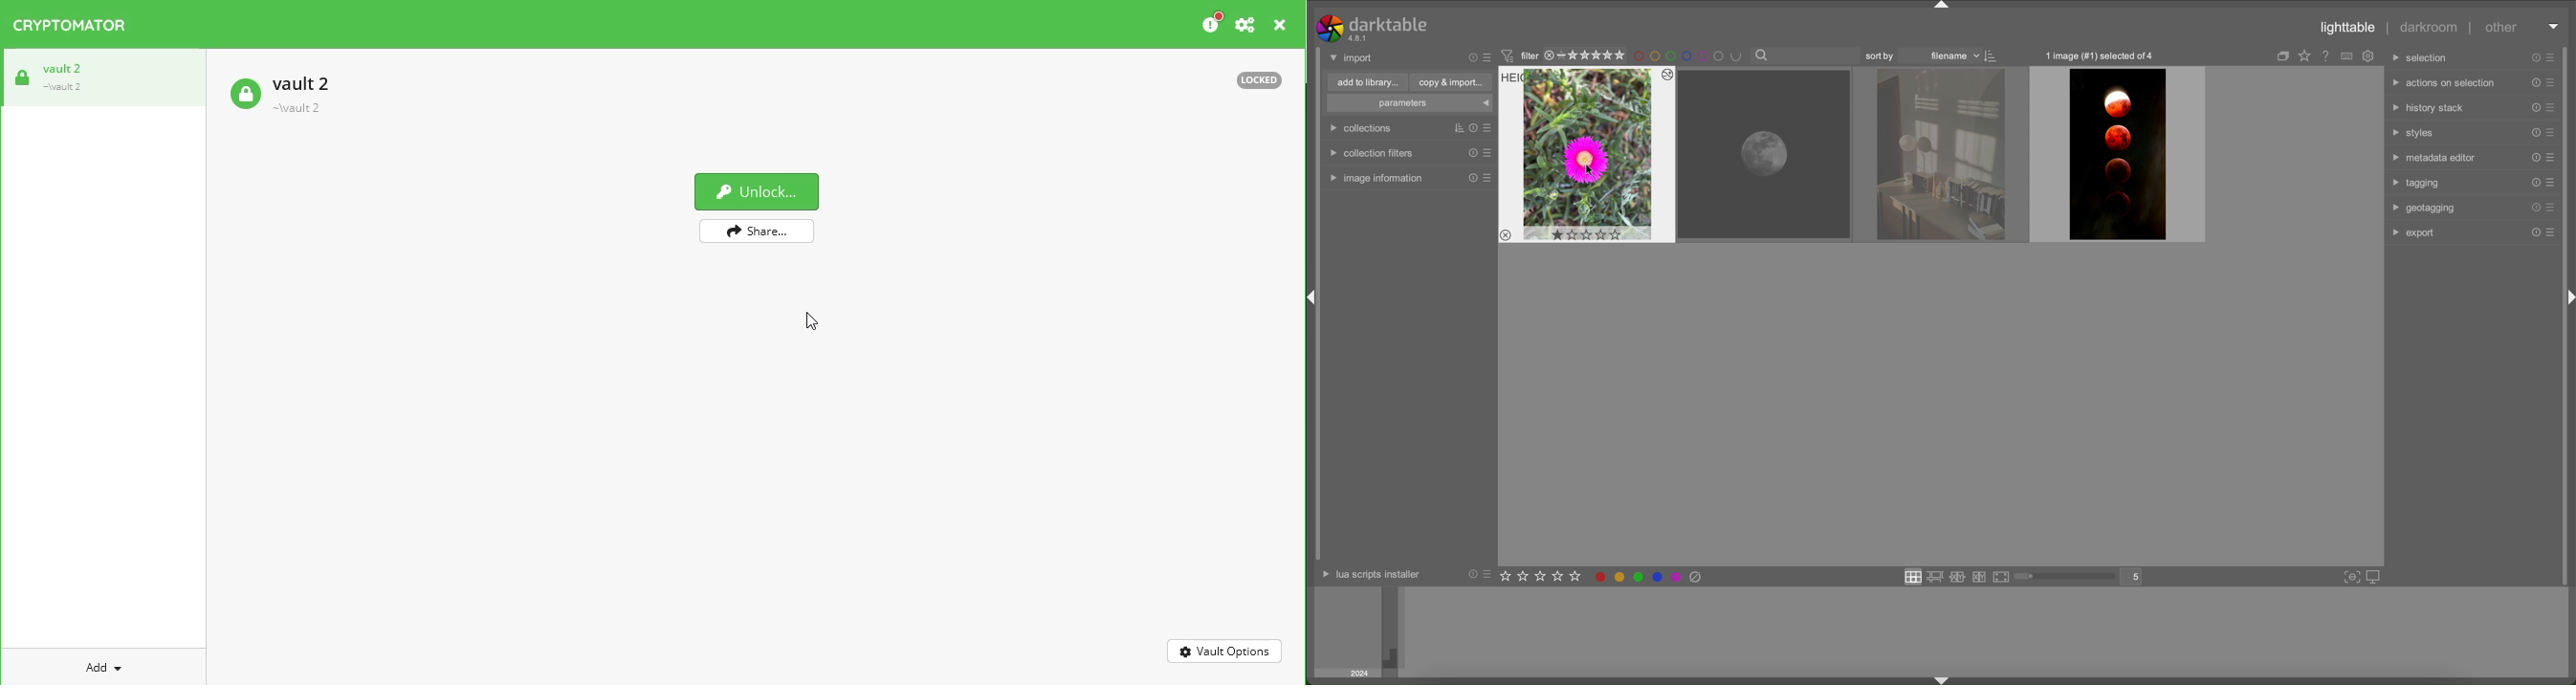 The image size is (2576, 700). I want to click on filters, so click(1454, 128).